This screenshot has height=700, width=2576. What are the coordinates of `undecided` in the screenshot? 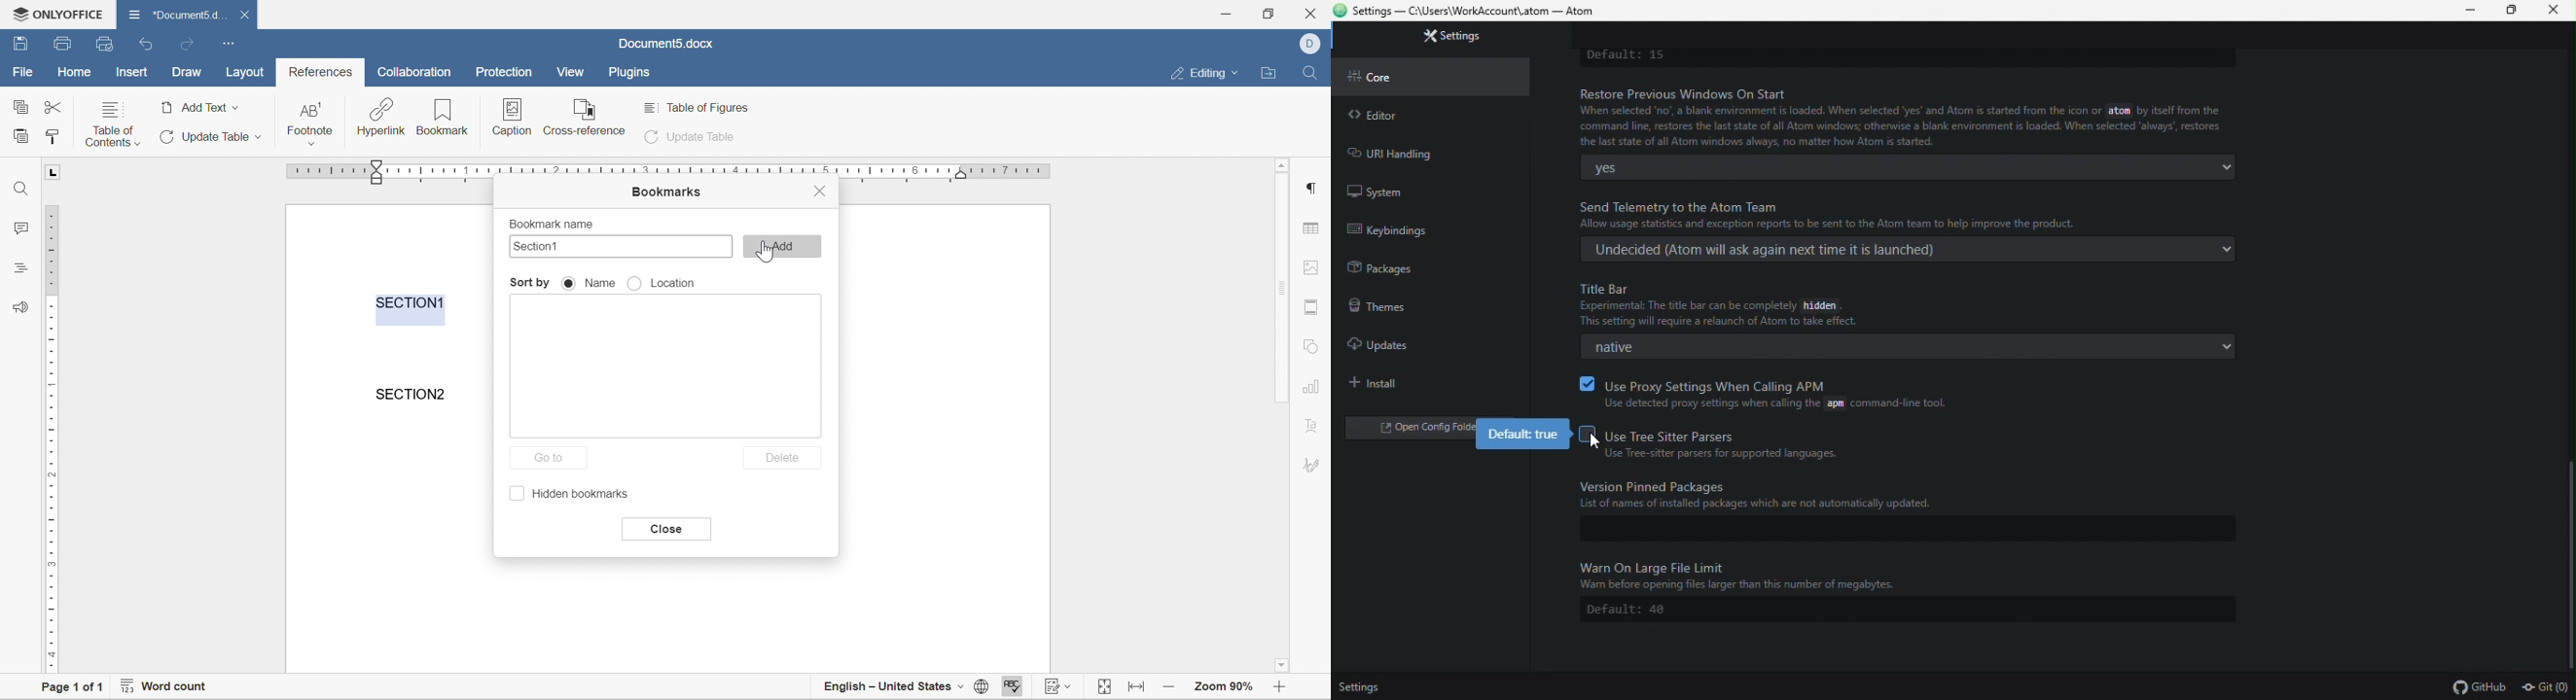 It's located at (1908, 249).